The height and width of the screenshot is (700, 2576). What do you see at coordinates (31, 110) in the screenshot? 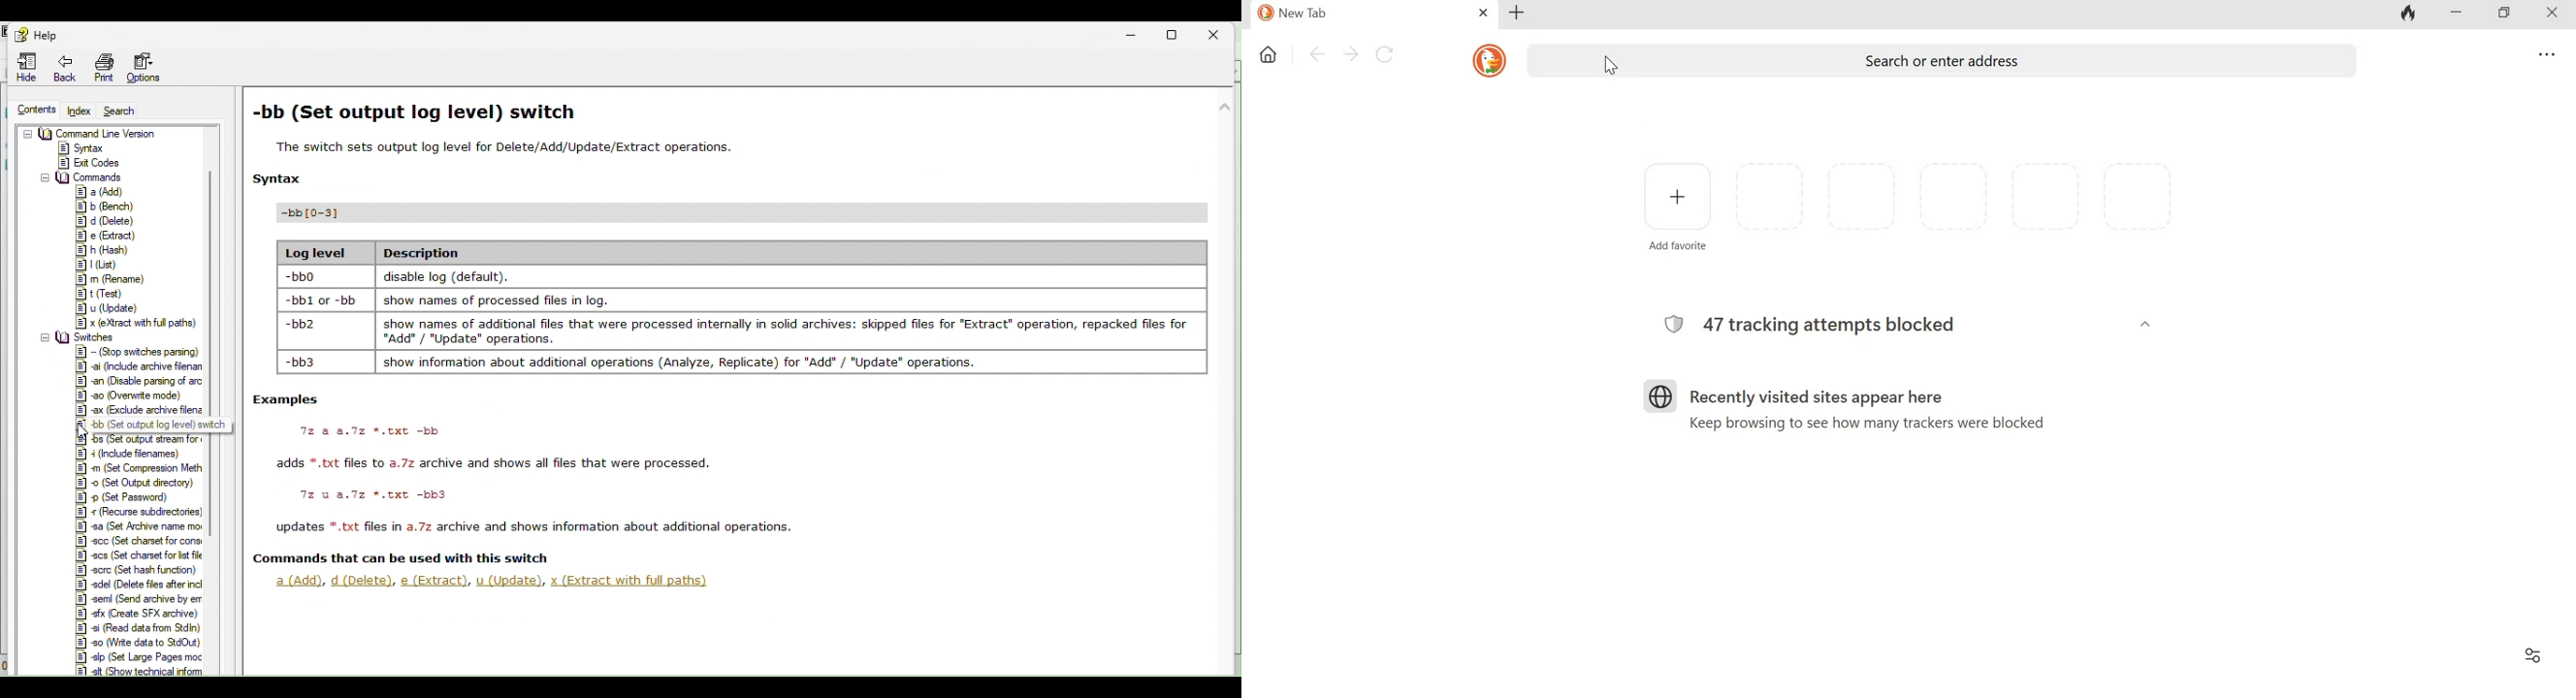
I see `content` at bounding box center [31, 110].